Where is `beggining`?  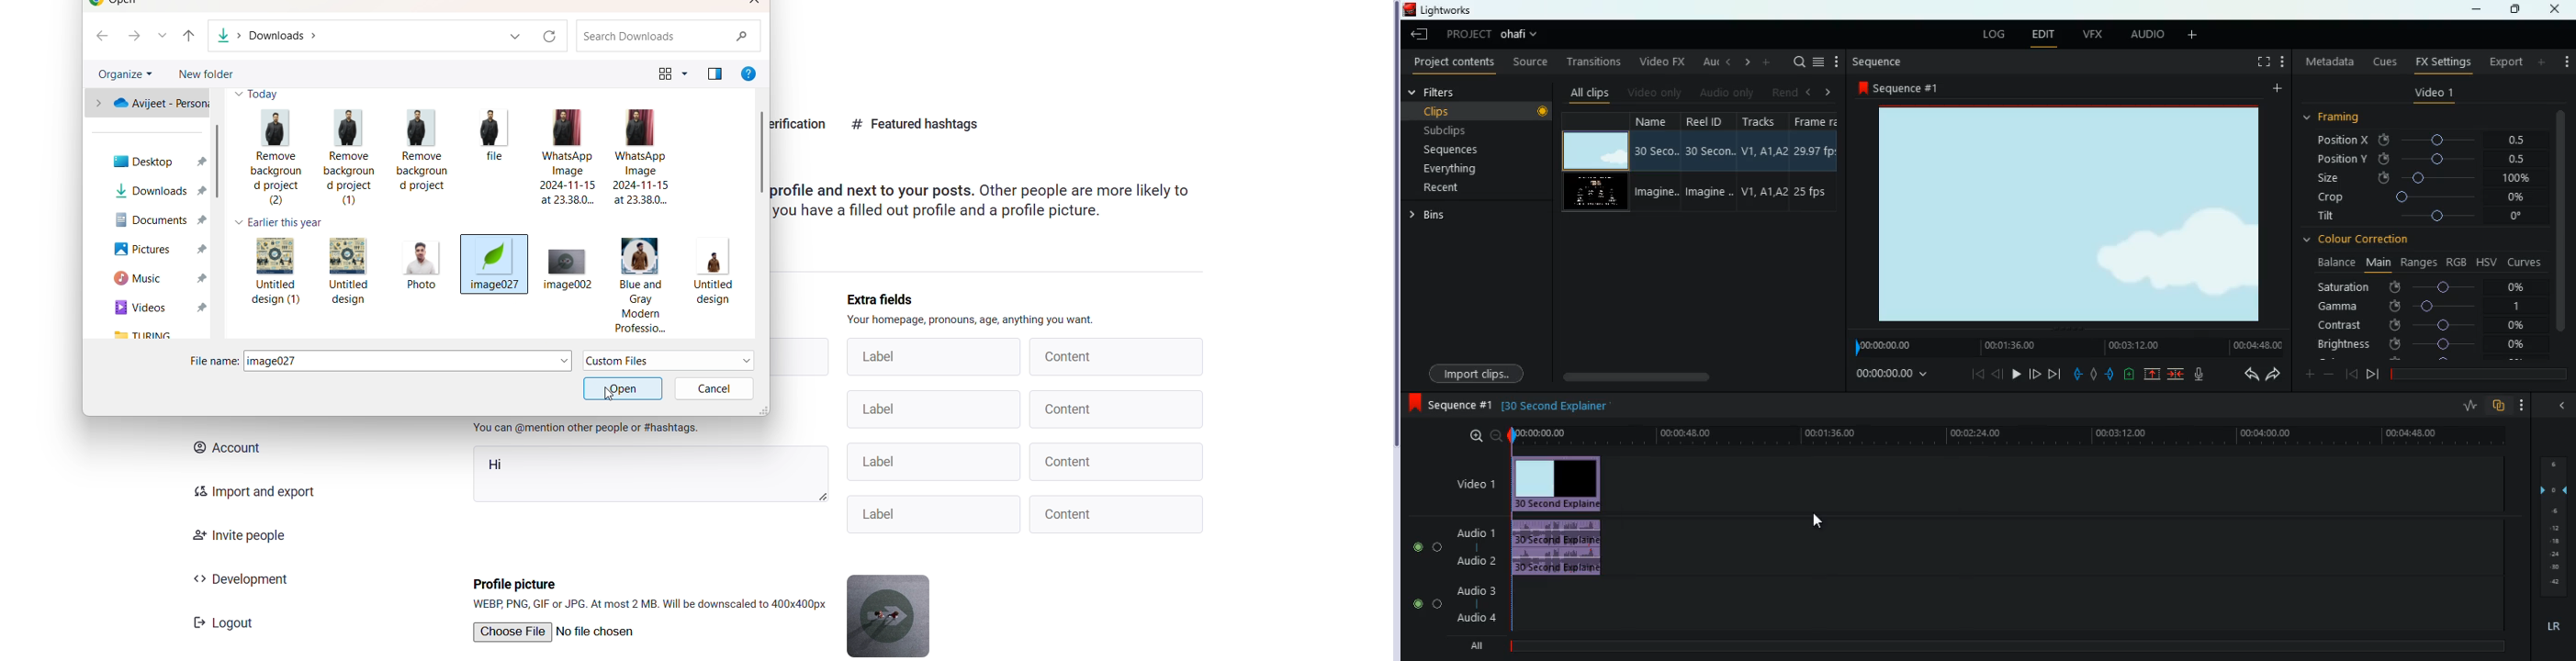 beggining is located at coordinates (1972, 373).